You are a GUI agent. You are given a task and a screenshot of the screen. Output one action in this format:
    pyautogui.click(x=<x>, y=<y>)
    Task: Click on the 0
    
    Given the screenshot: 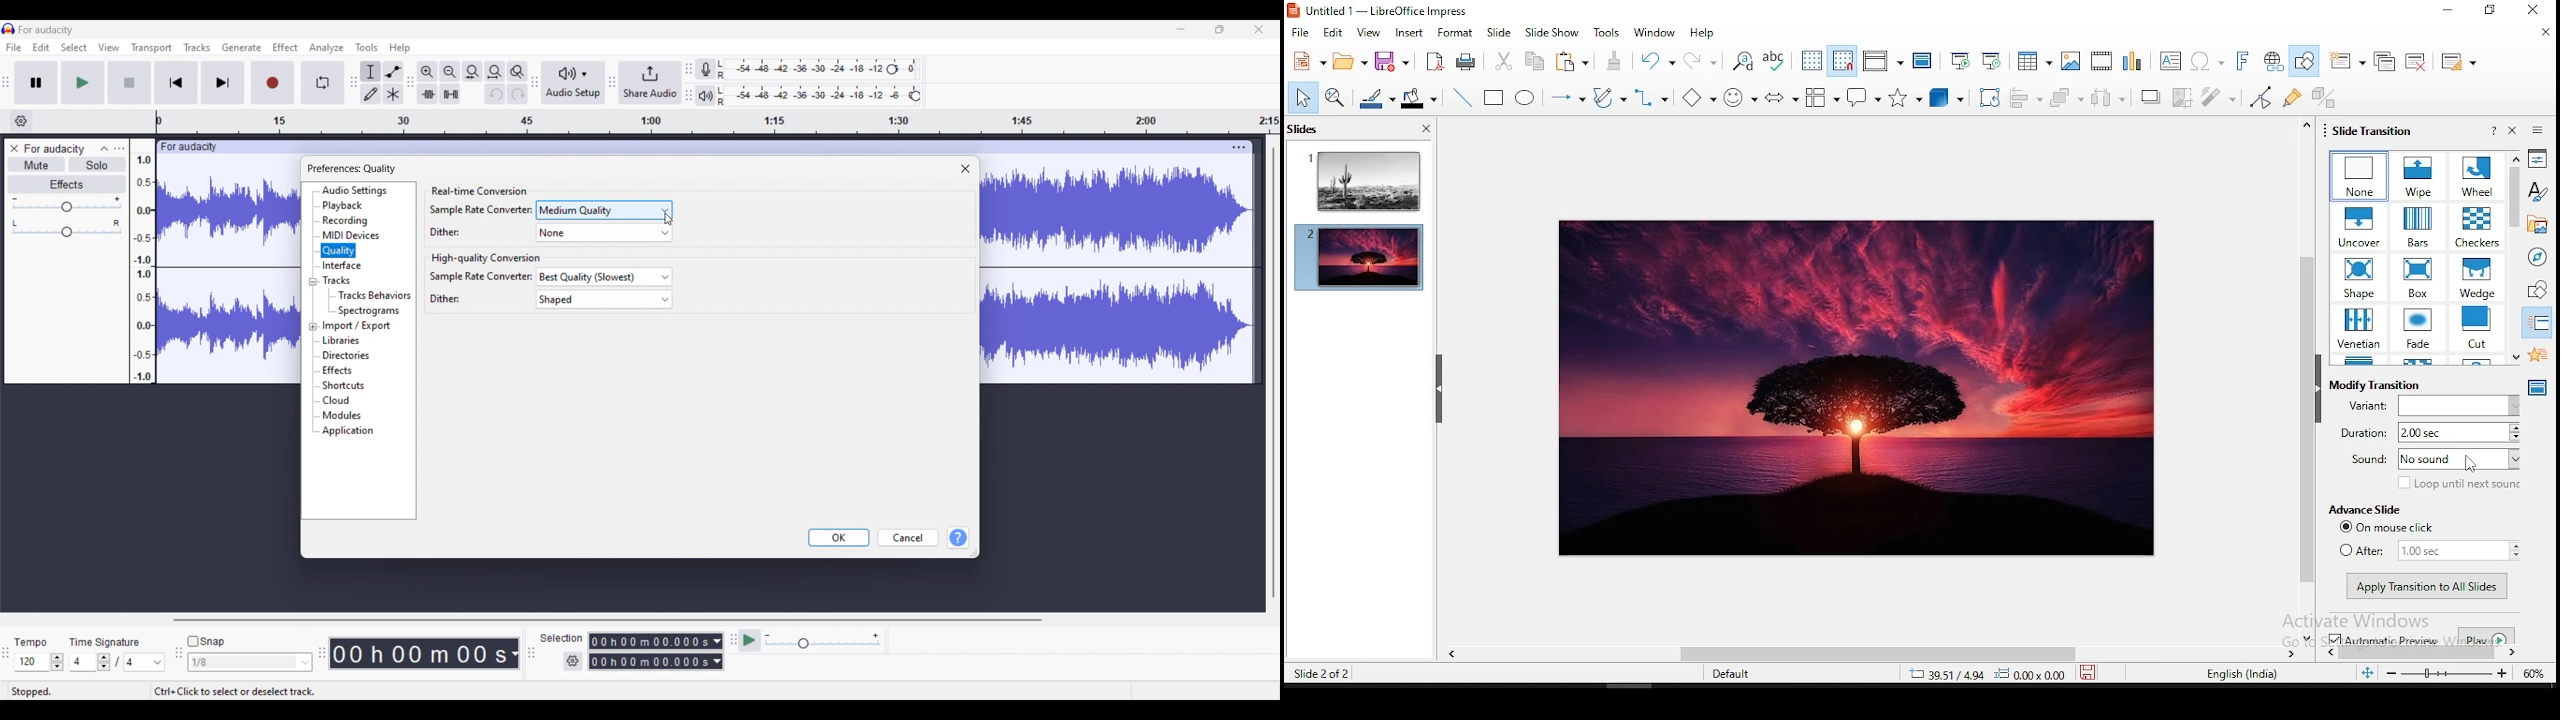 What is the action you would take?
    pyautogui.click(x=914, y=65)
    